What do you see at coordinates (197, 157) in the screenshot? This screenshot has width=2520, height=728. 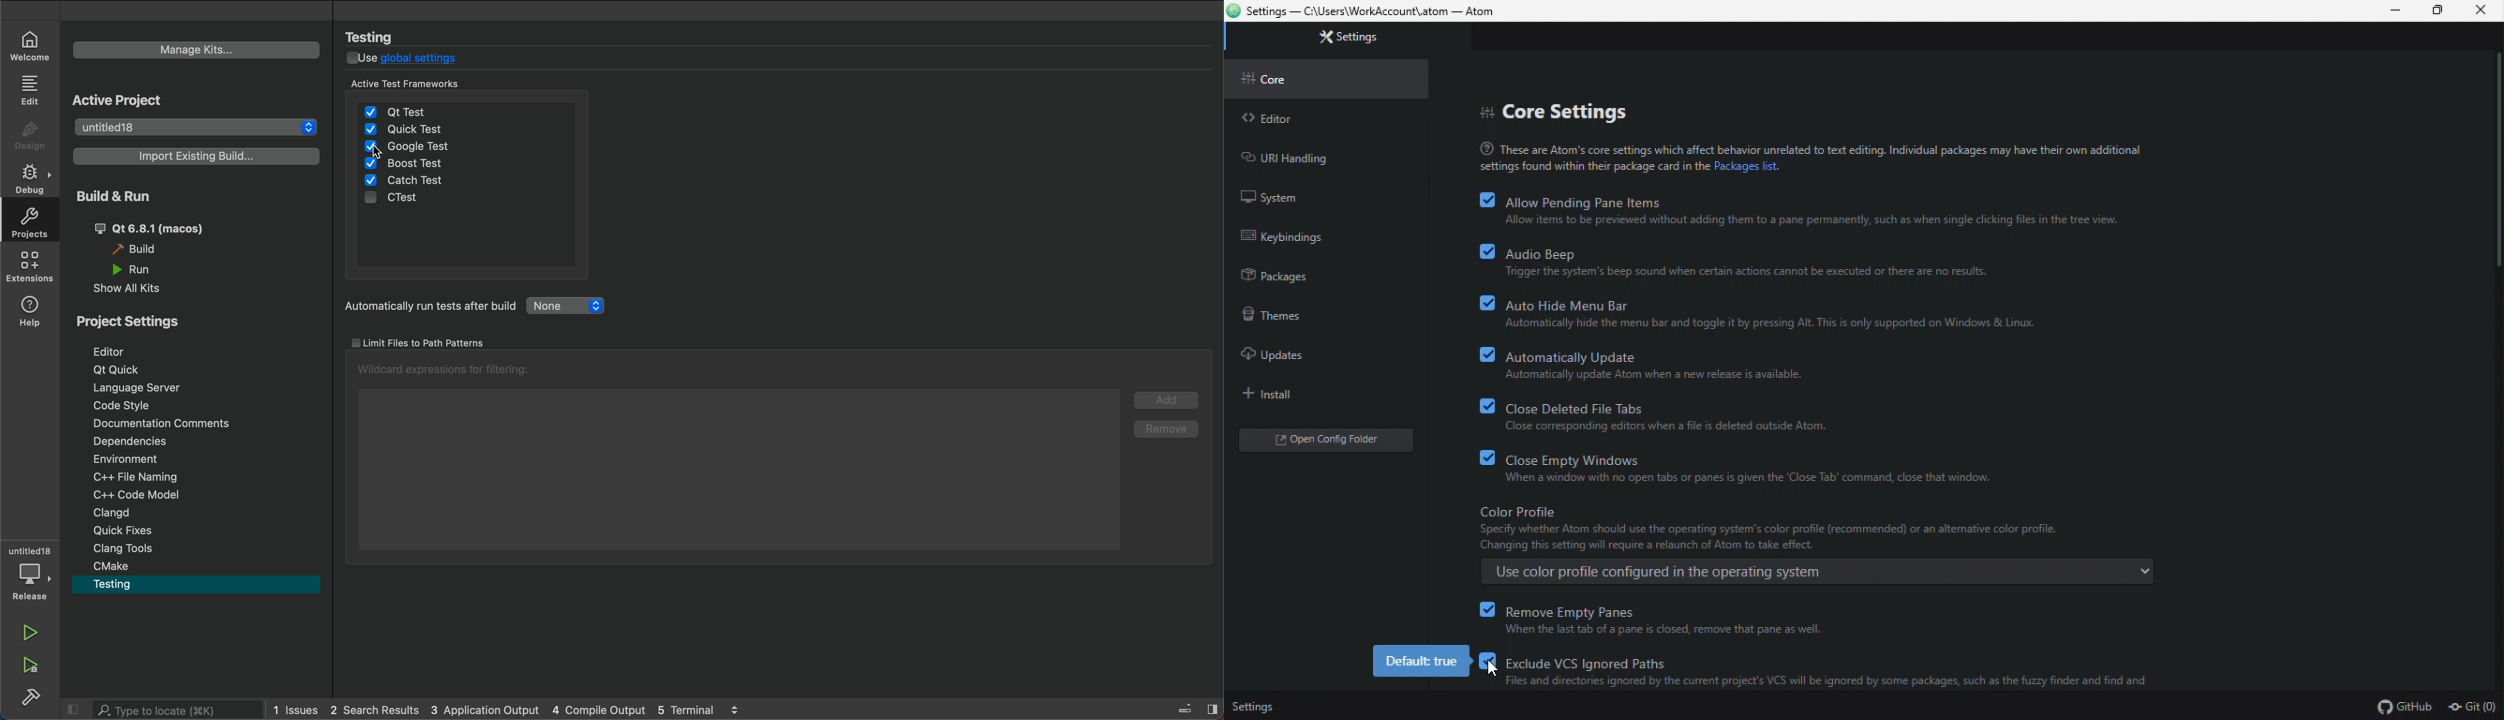 I see `import build` at bounding box center [197, 157].